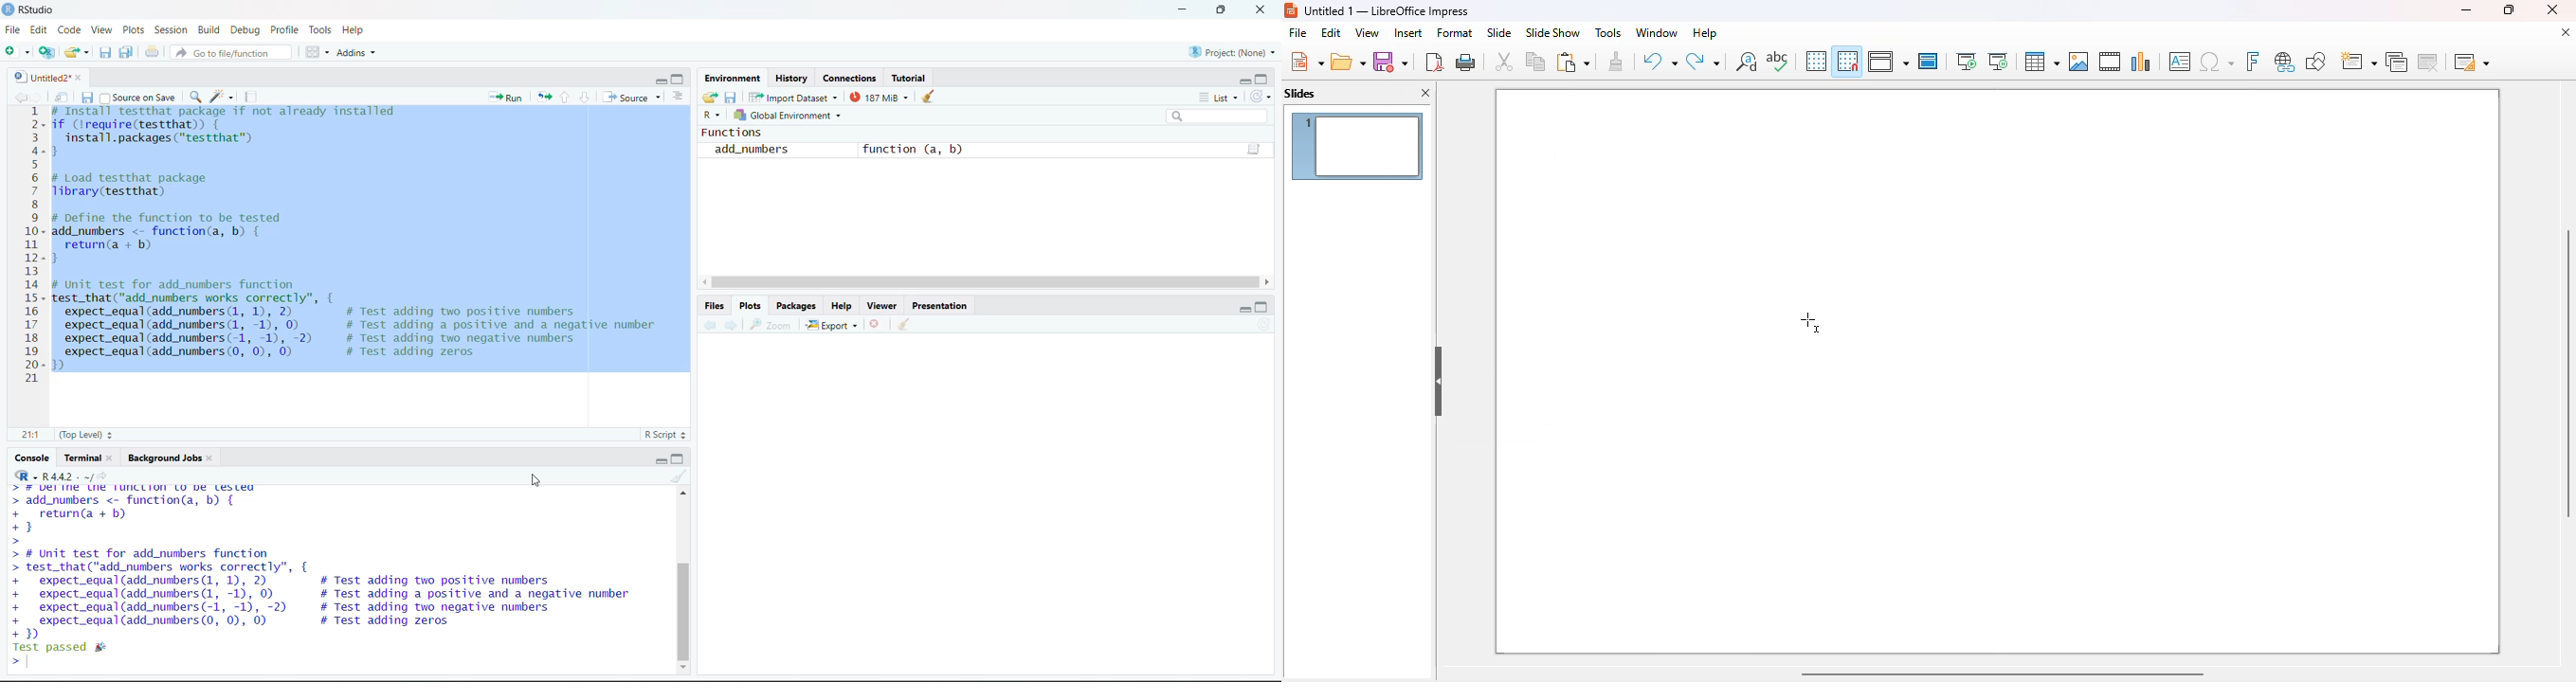 The width and height of the screenshot is (2576, 700). Describe the element at coordinates (1535, 61) in the screenshot. I see `copy` at that location.